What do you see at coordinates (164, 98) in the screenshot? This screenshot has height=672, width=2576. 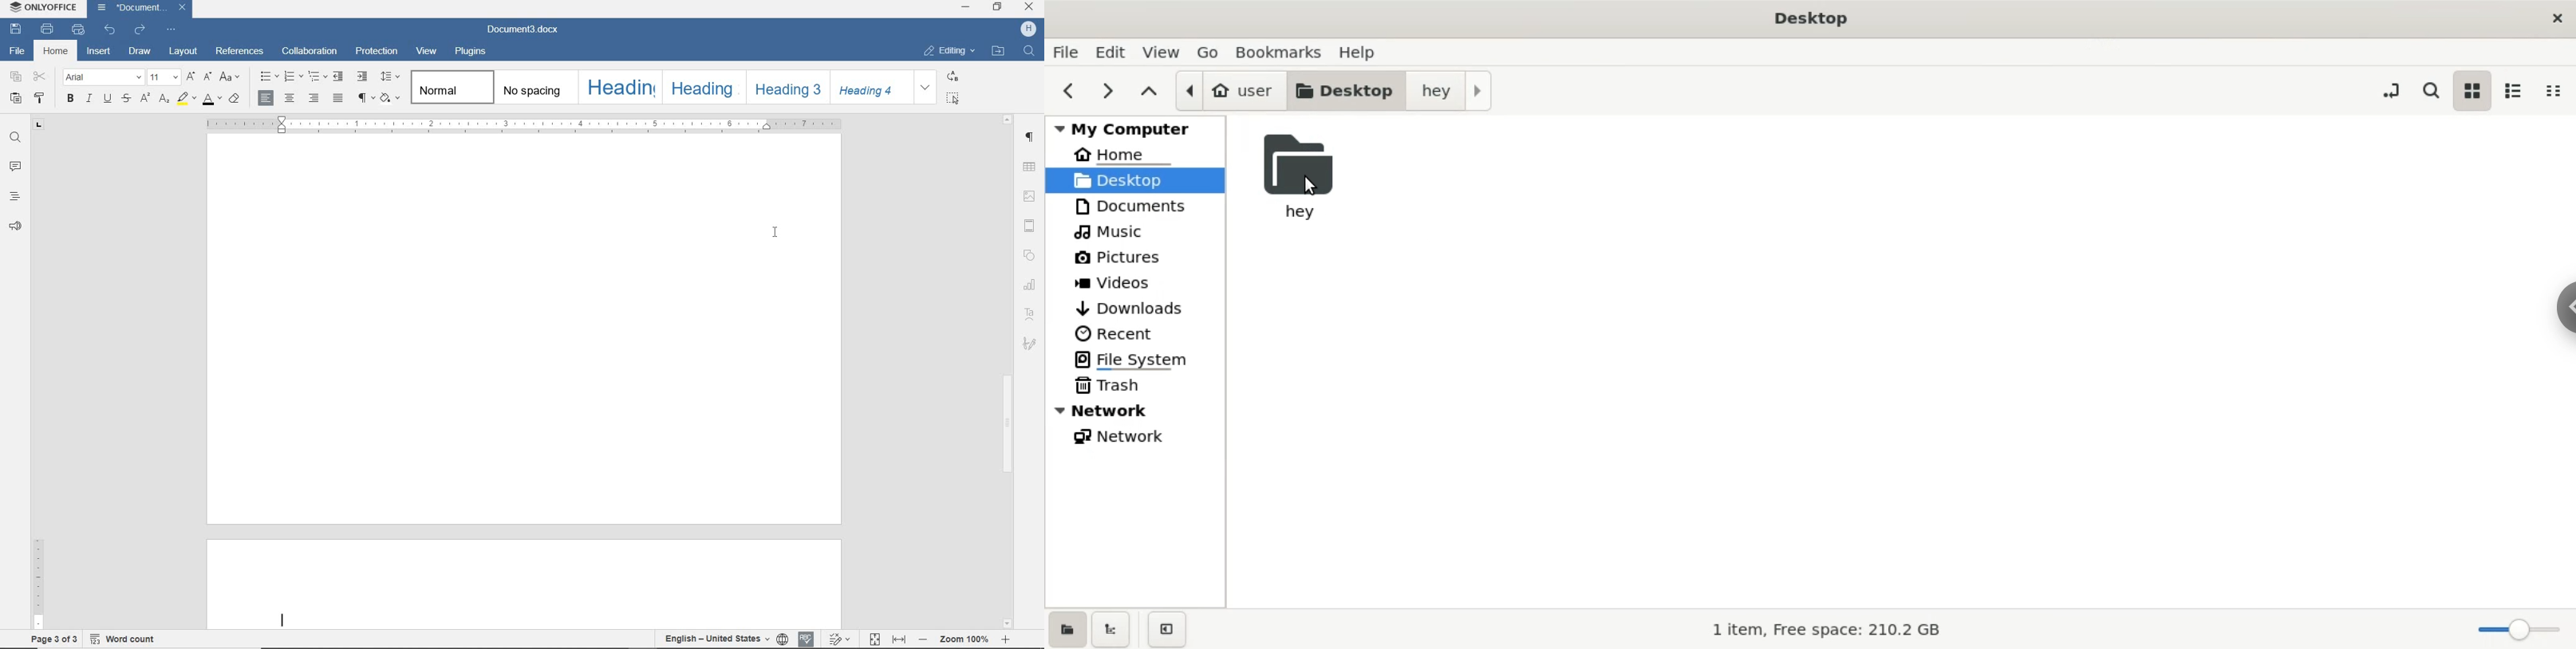 I see `SUBSCRIPT` at bounding box center [164, 98].